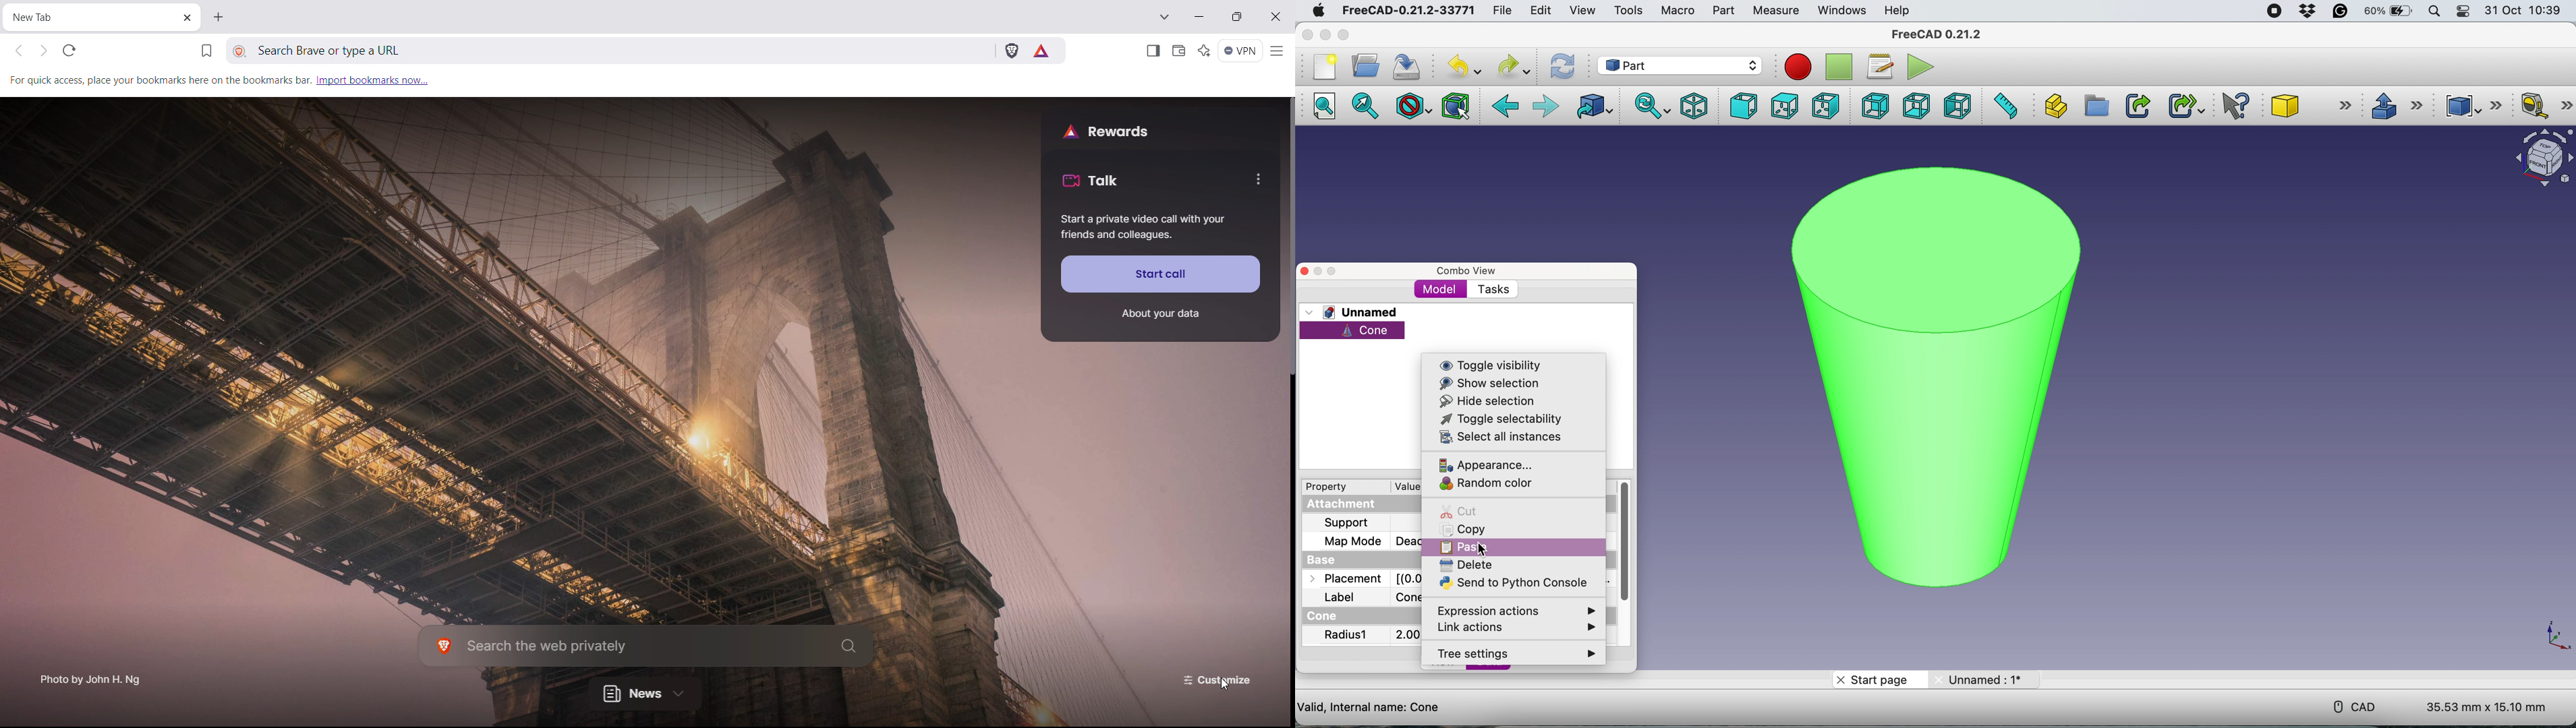 The height and width of the screenshot is (728, 2576). Describe the element at coordinates (1312, 9) in the screenshot. I see `system logo` at that location.